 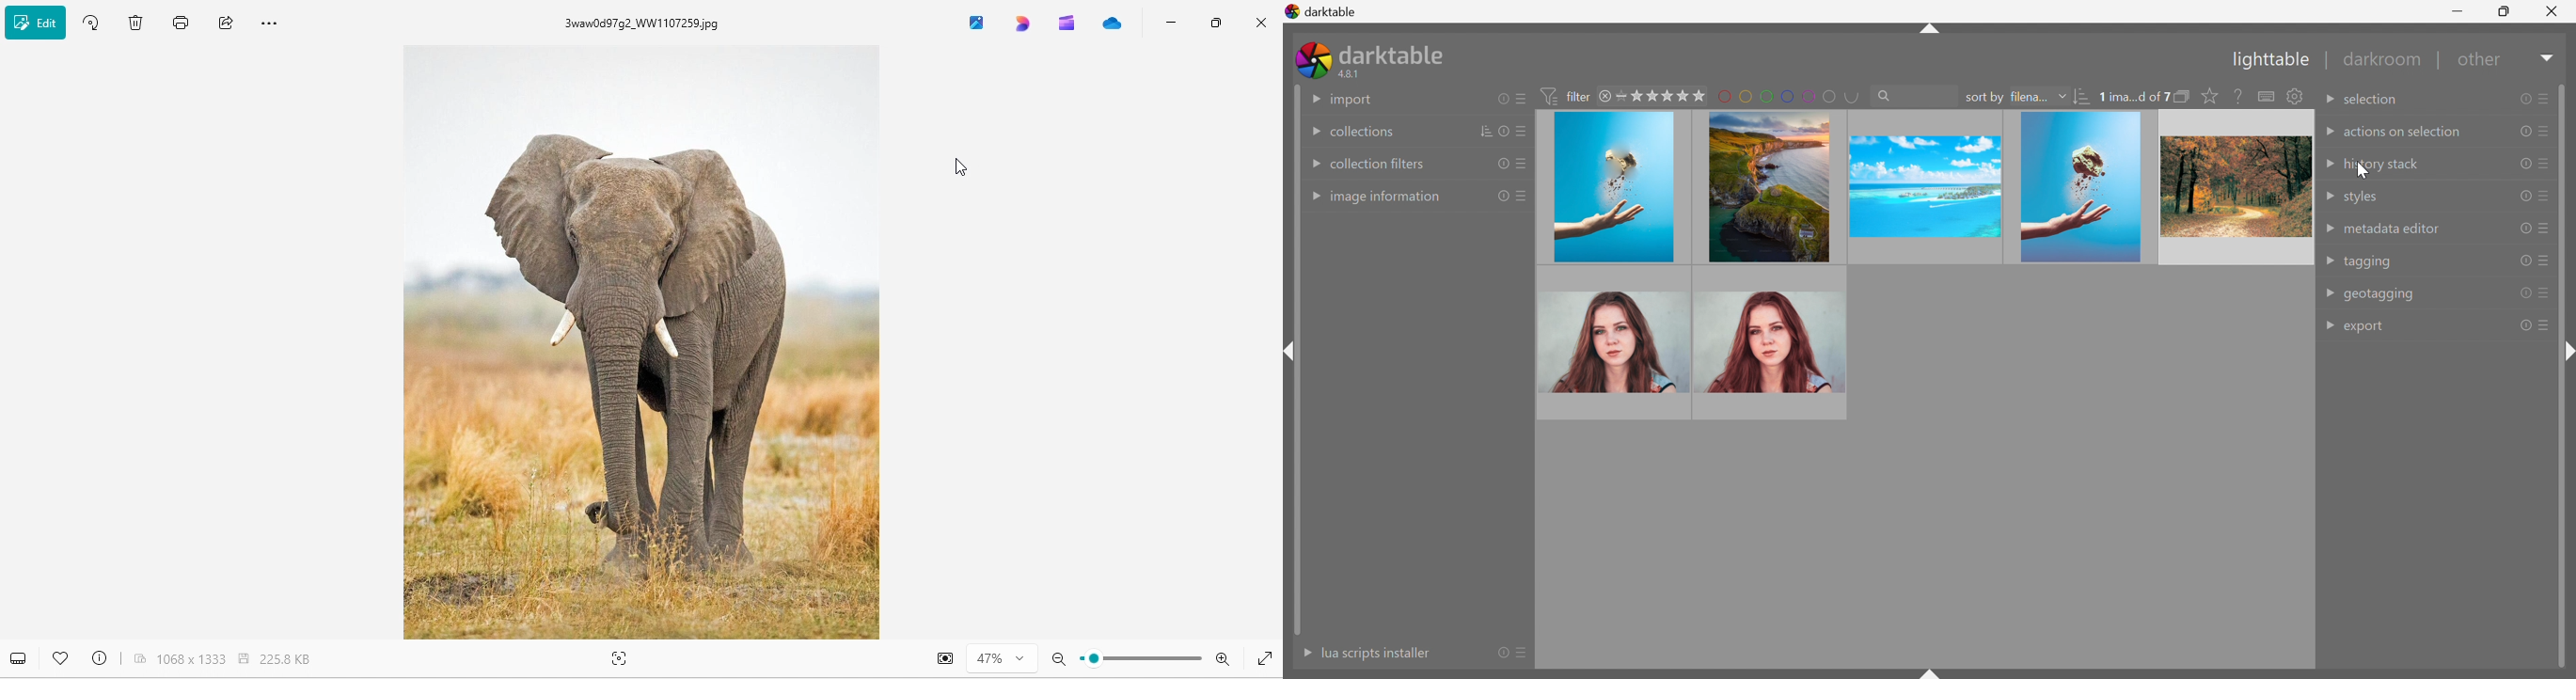 What do you see at coordinates (2381, 165) in the screenshot?
I see `history stack` at bounding box center [2381, 165].